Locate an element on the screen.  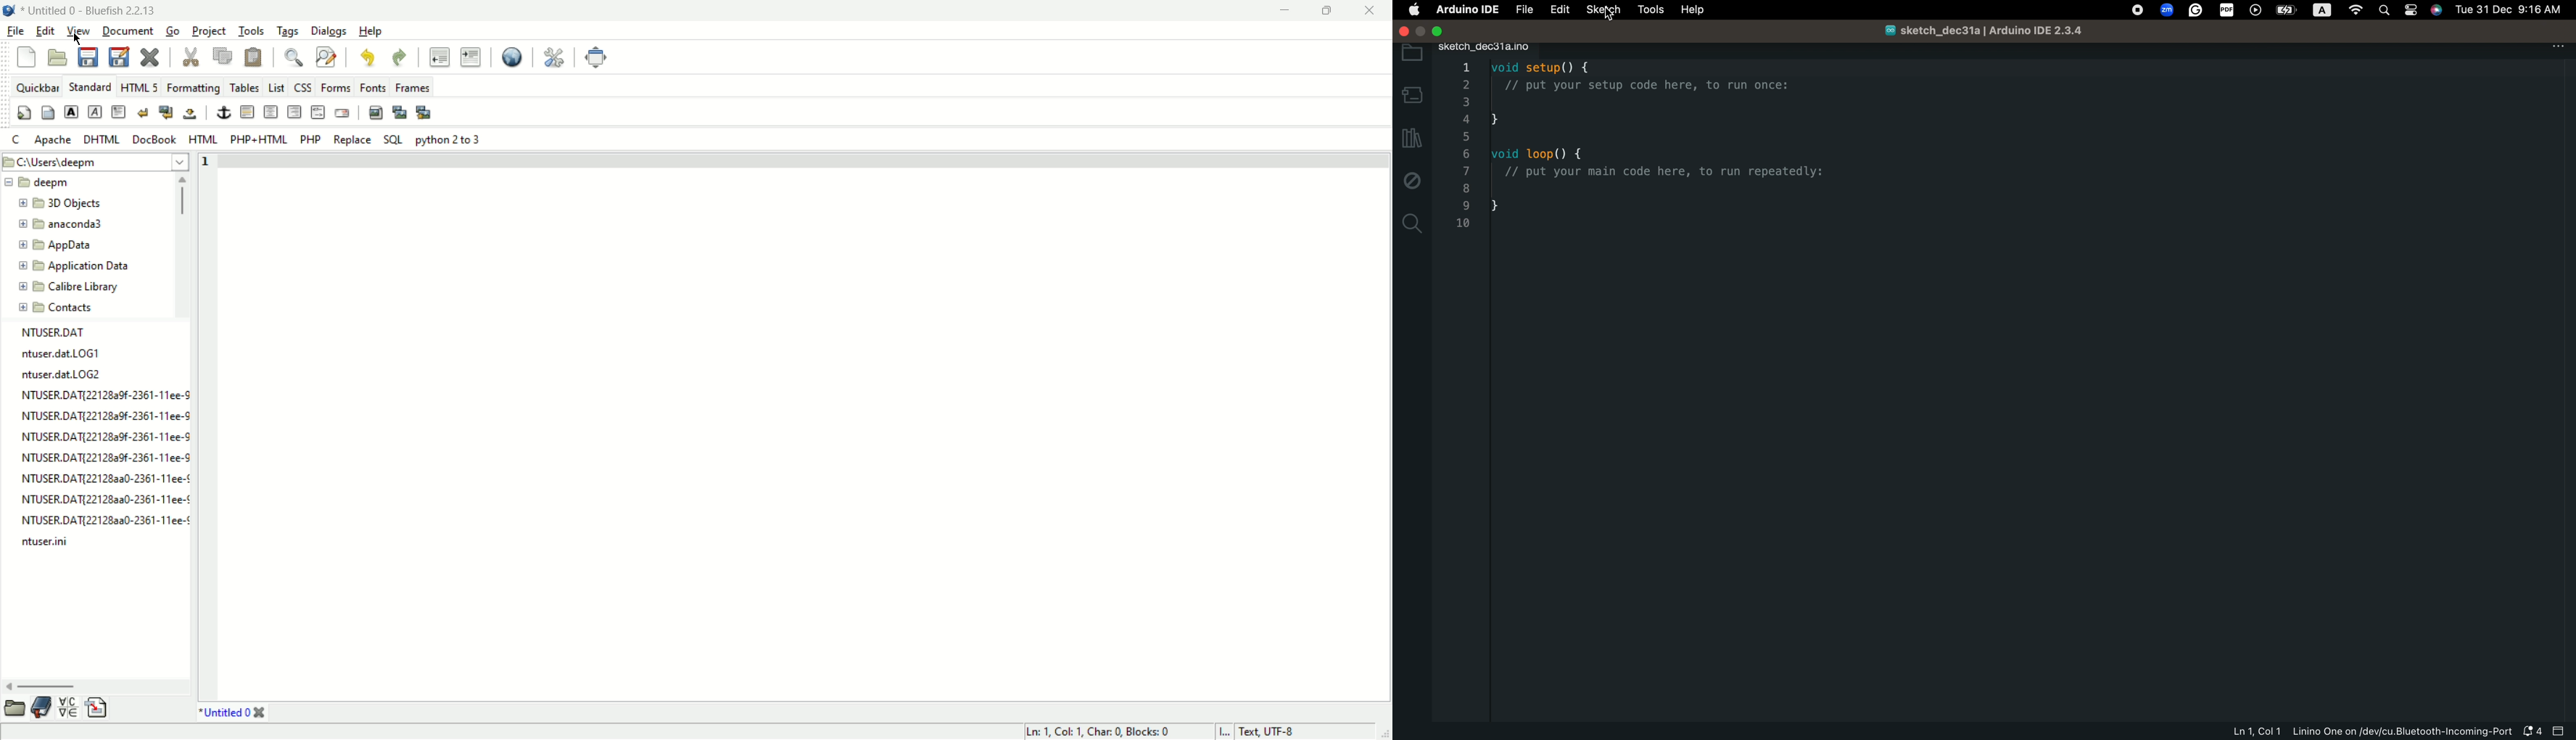
tools is located at coordinates (250, 30).